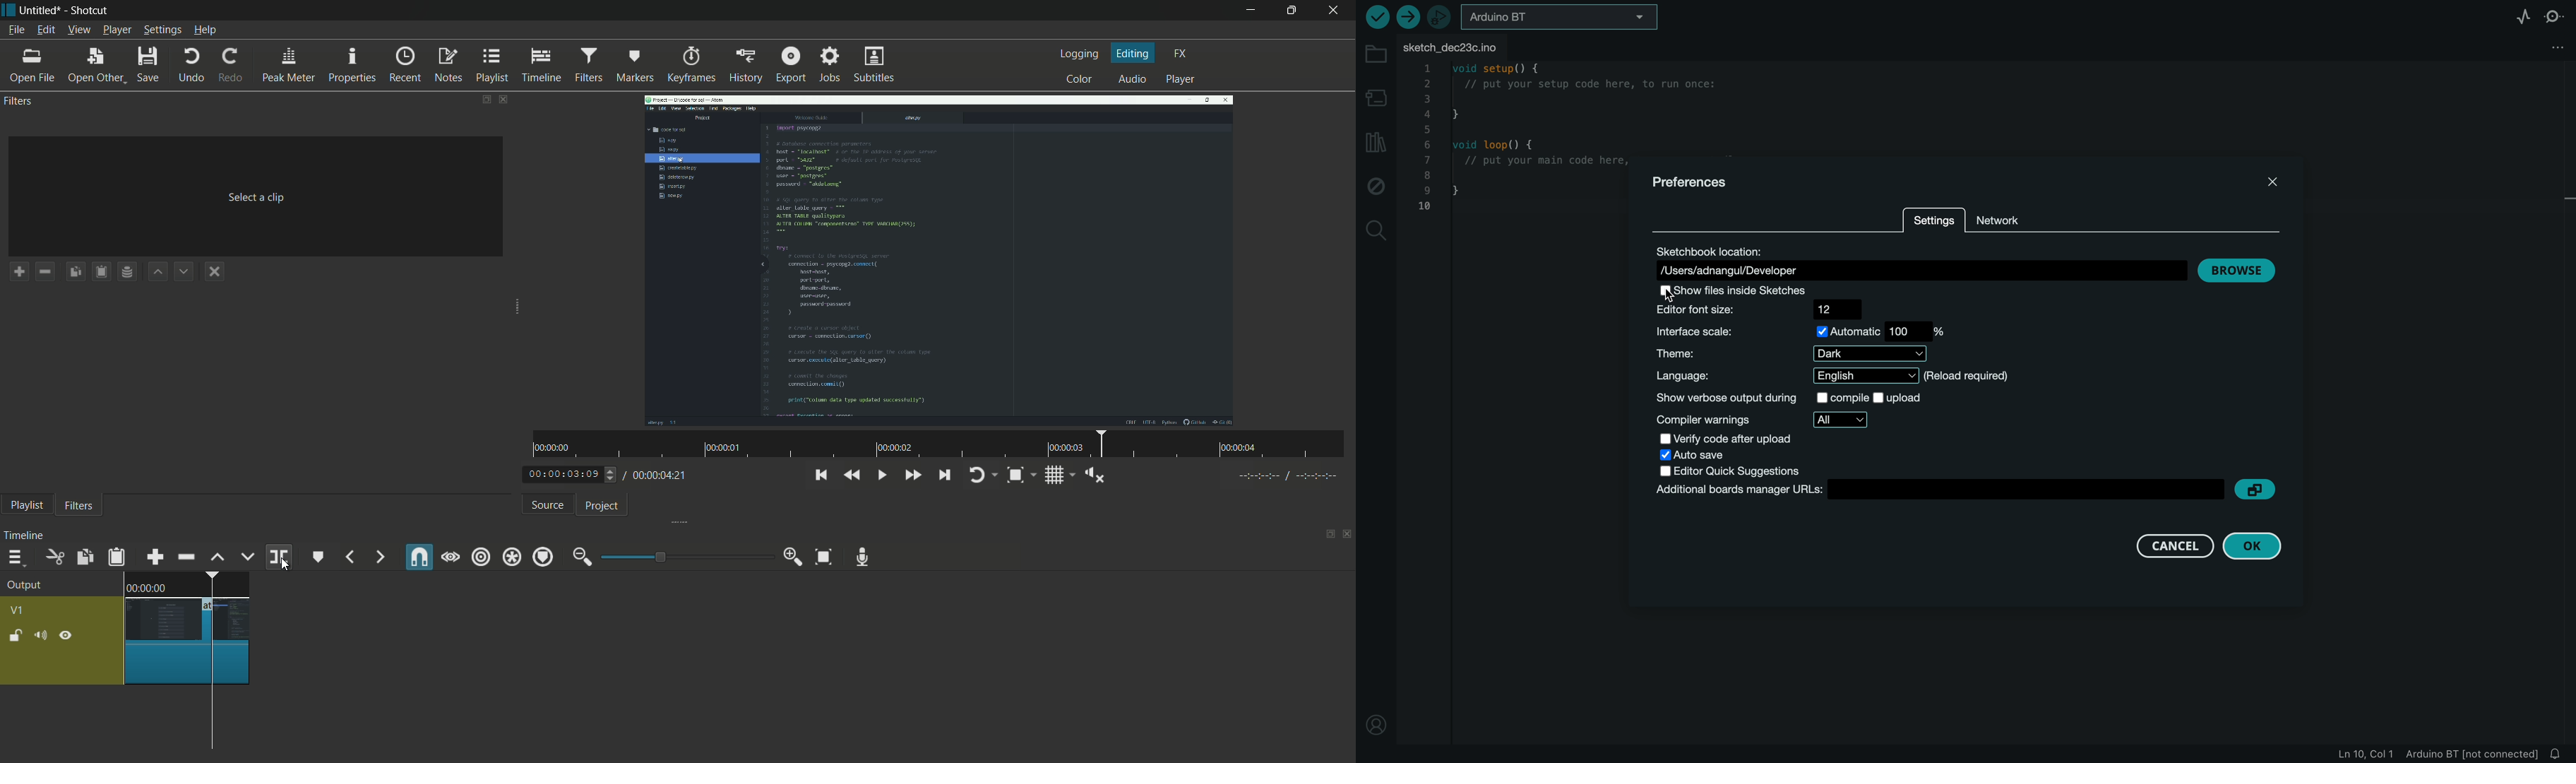 The width and height of the screenshot is (2576, 784). Describe the element at coordinates (213, 704) in the screenshot. I see `cursor` at that location.